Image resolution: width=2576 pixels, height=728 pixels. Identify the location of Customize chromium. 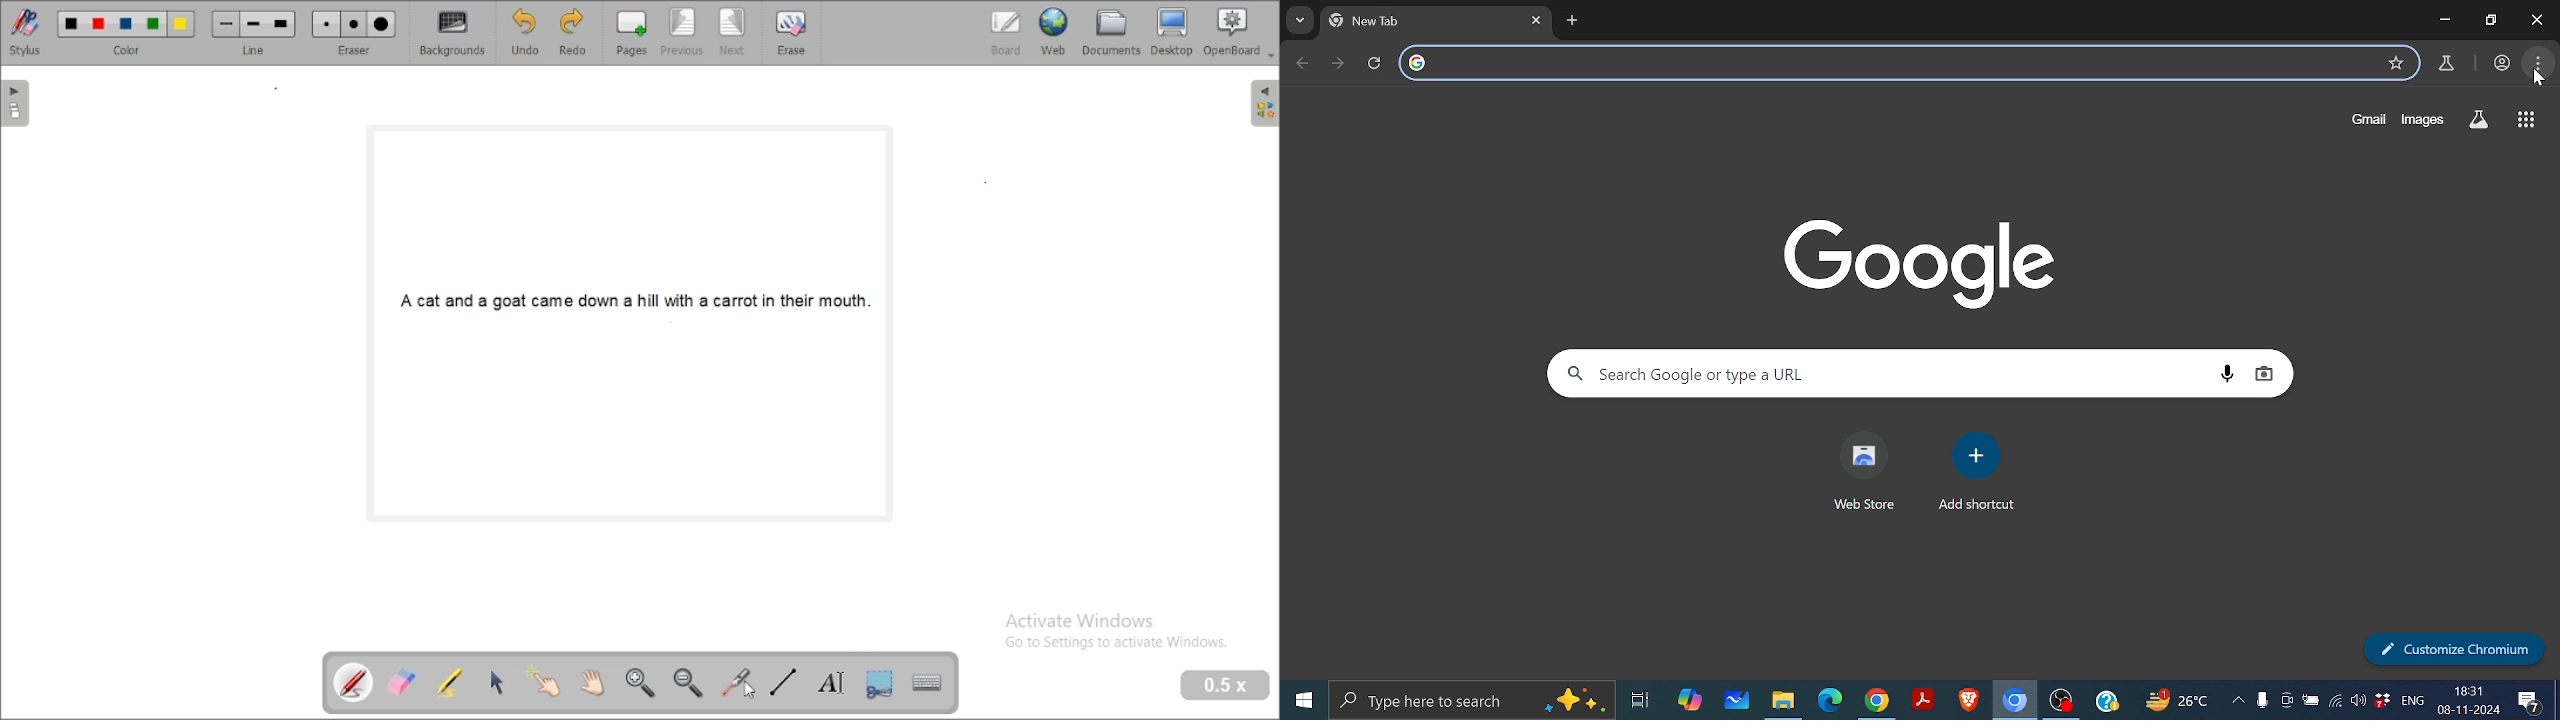
(2454, 649).